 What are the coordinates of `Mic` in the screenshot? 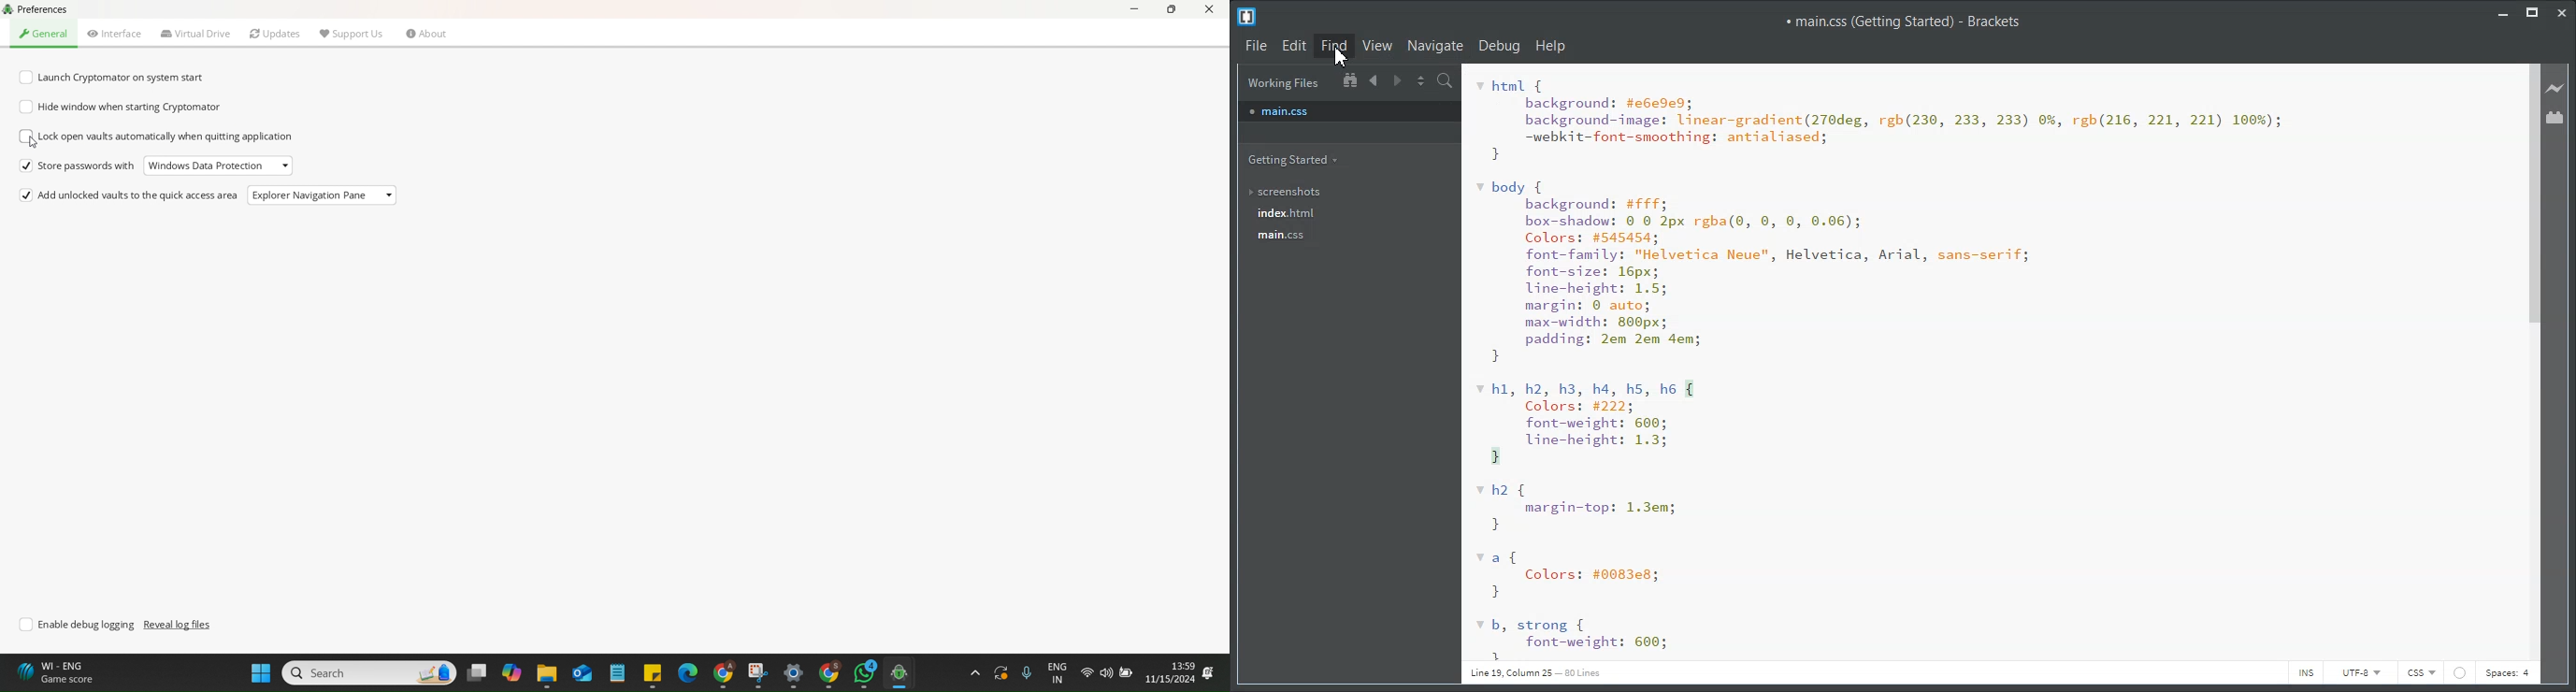 It's located at (1025, 671).